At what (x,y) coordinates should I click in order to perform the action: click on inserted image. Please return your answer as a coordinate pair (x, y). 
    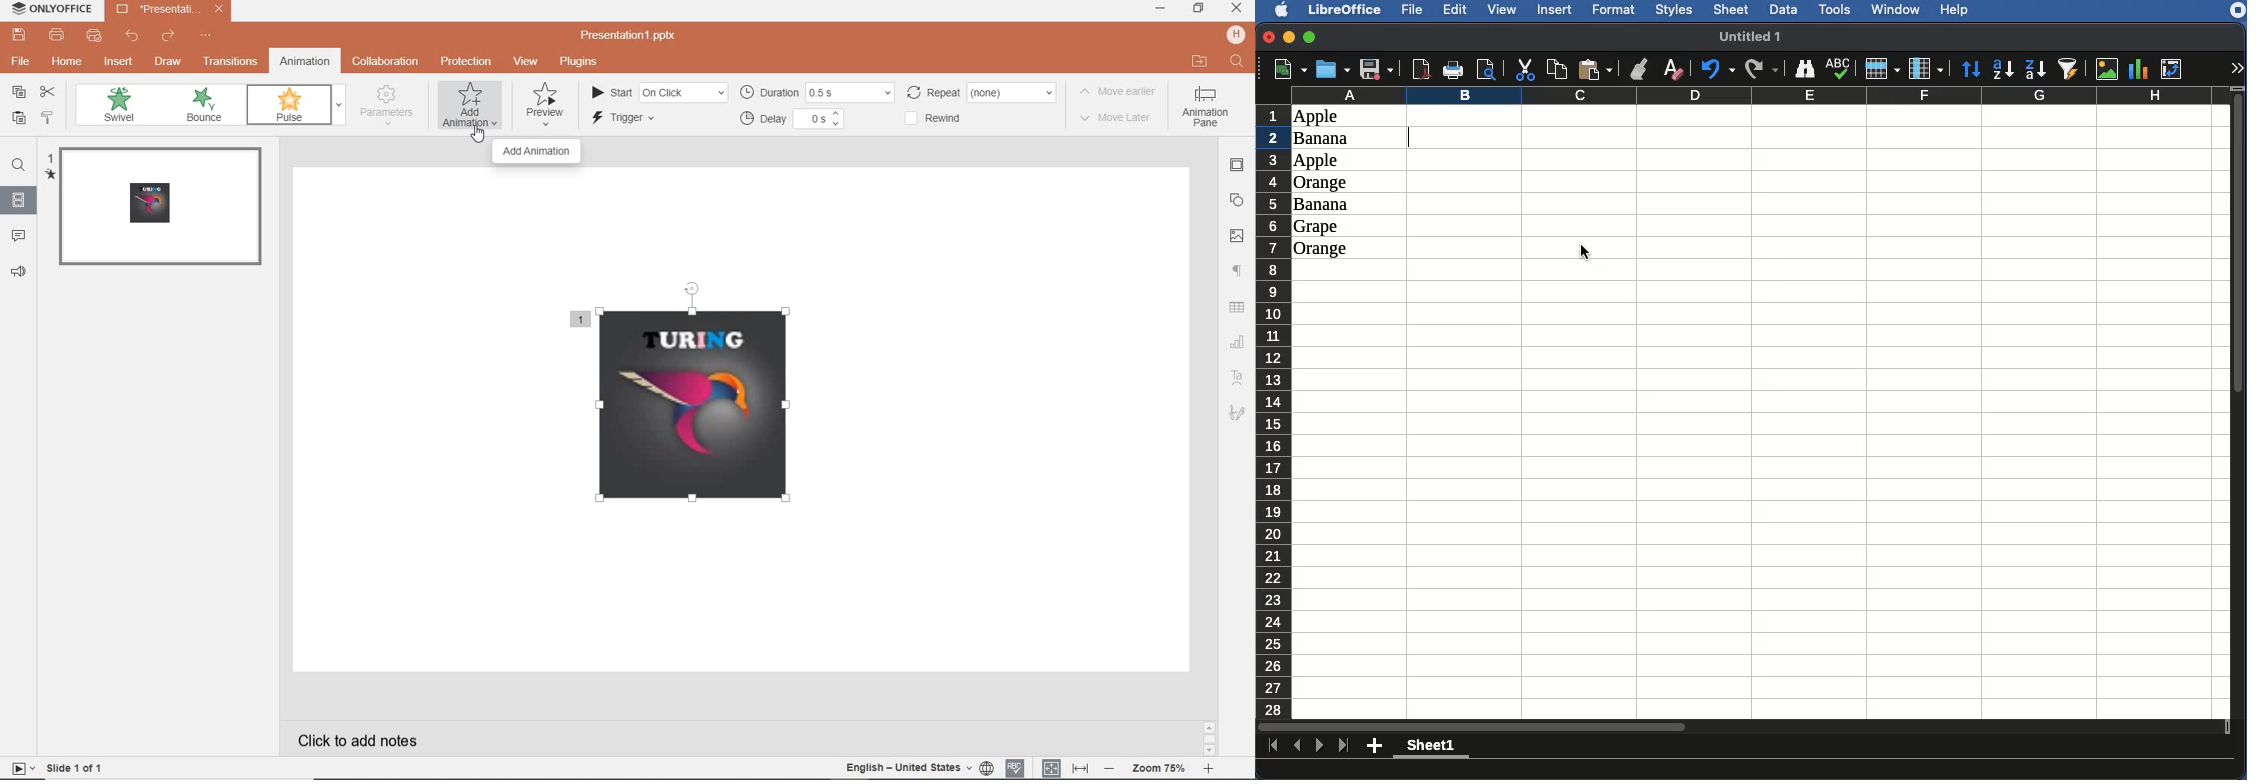
    Looking at the image, I should click on (708, 403).